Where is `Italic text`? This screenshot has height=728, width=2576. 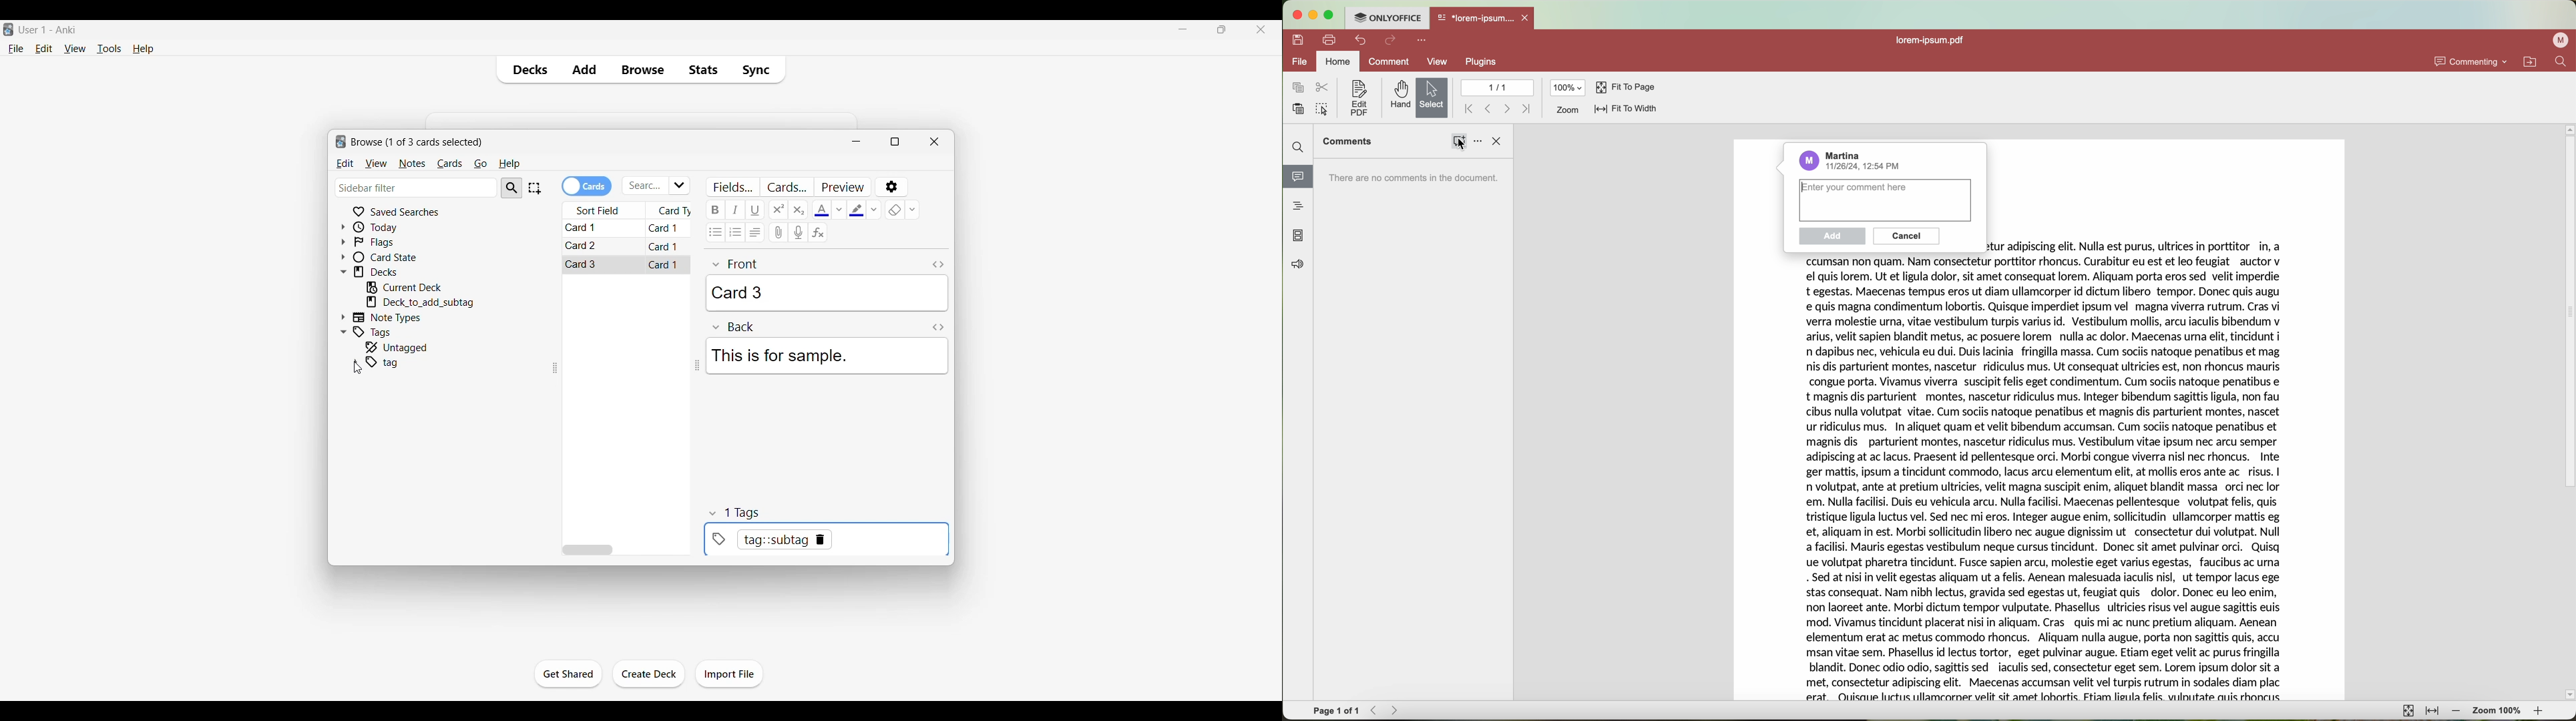
Italic text is located at coordinates (735, 210).